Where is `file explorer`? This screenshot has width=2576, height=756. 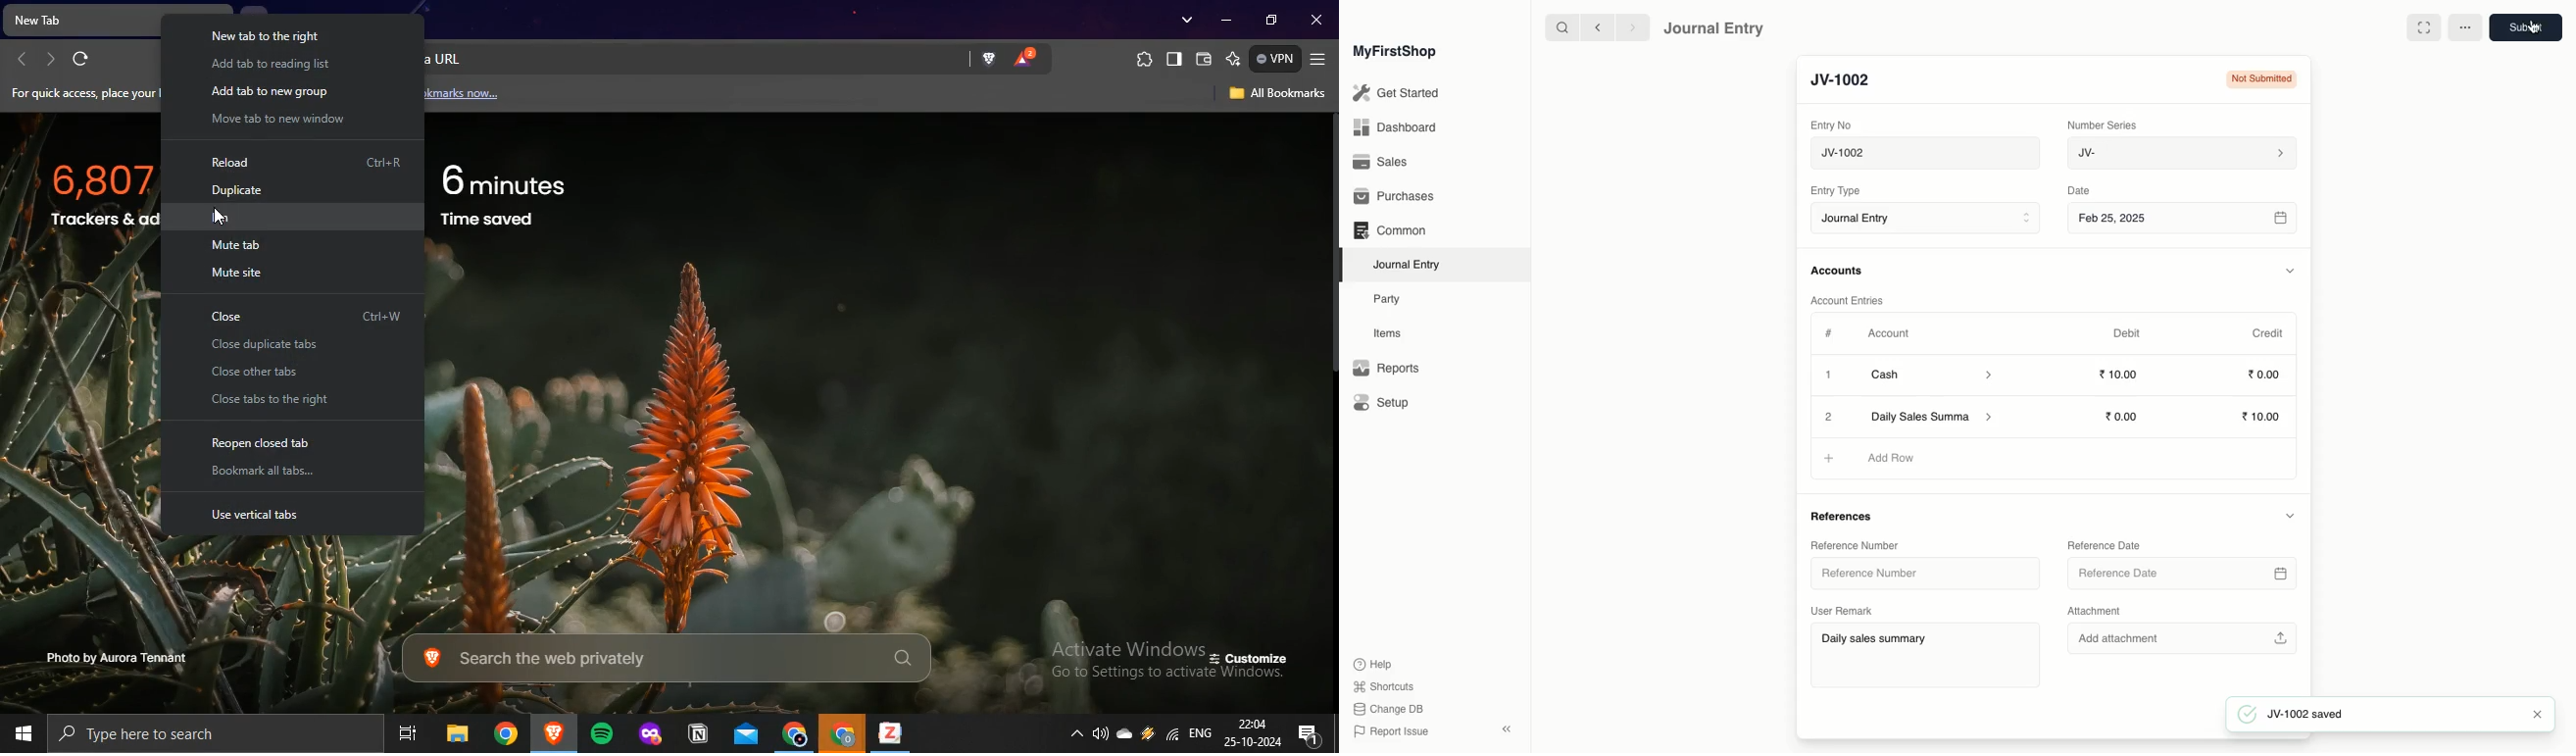 file explorer is located at coordinates (462, 733).